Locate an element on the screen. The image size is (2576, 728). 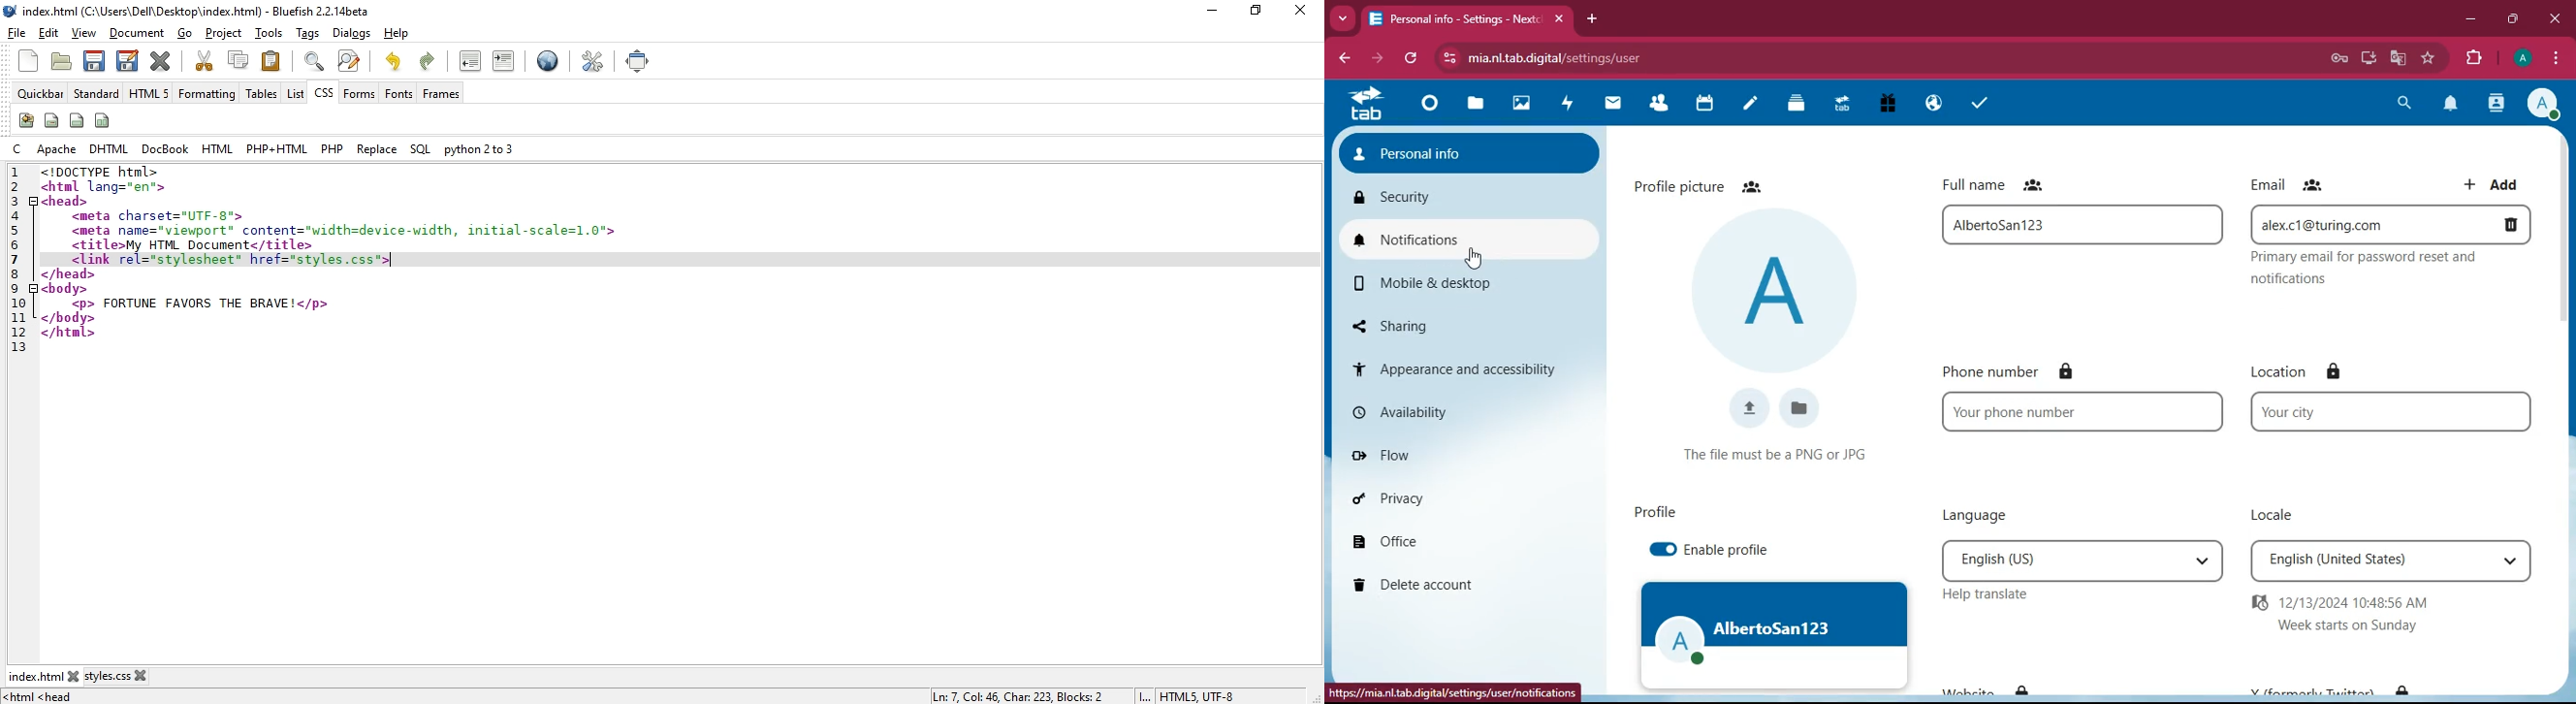
css is located at coordinates (323, 95).